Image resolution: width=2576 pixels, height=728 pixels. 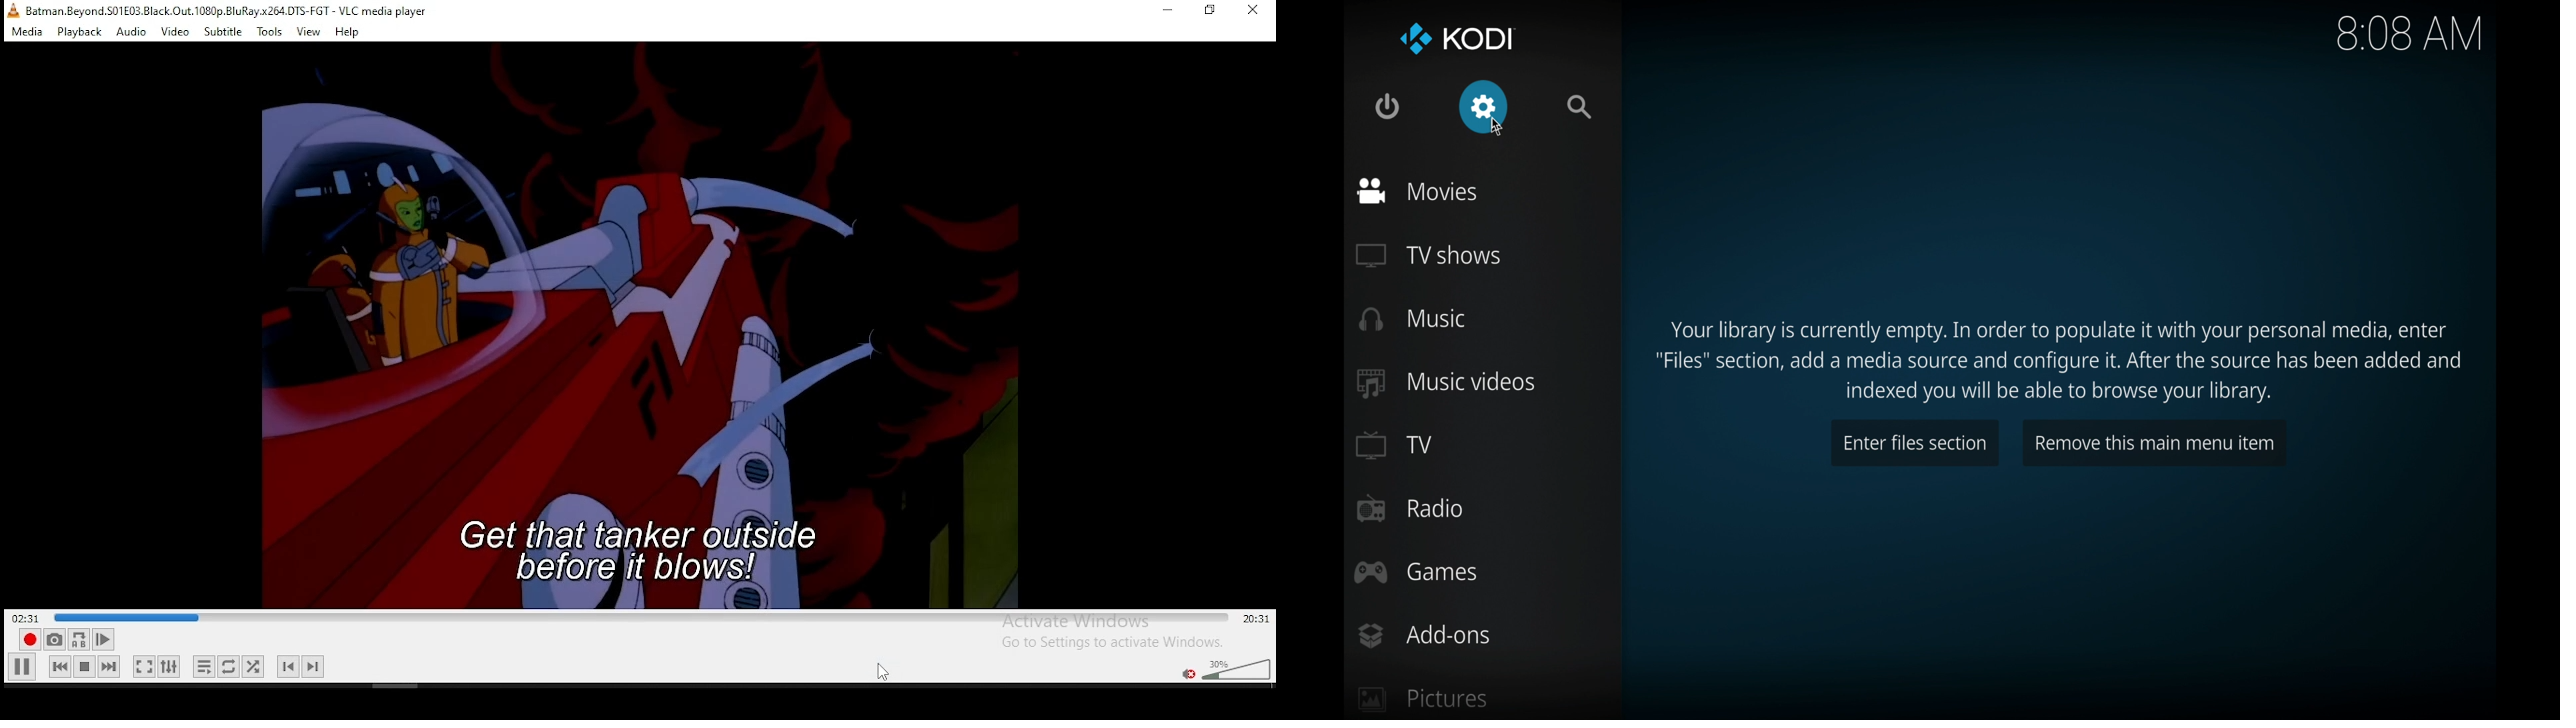 I want to click on restore, so click(x=1210, y=11).